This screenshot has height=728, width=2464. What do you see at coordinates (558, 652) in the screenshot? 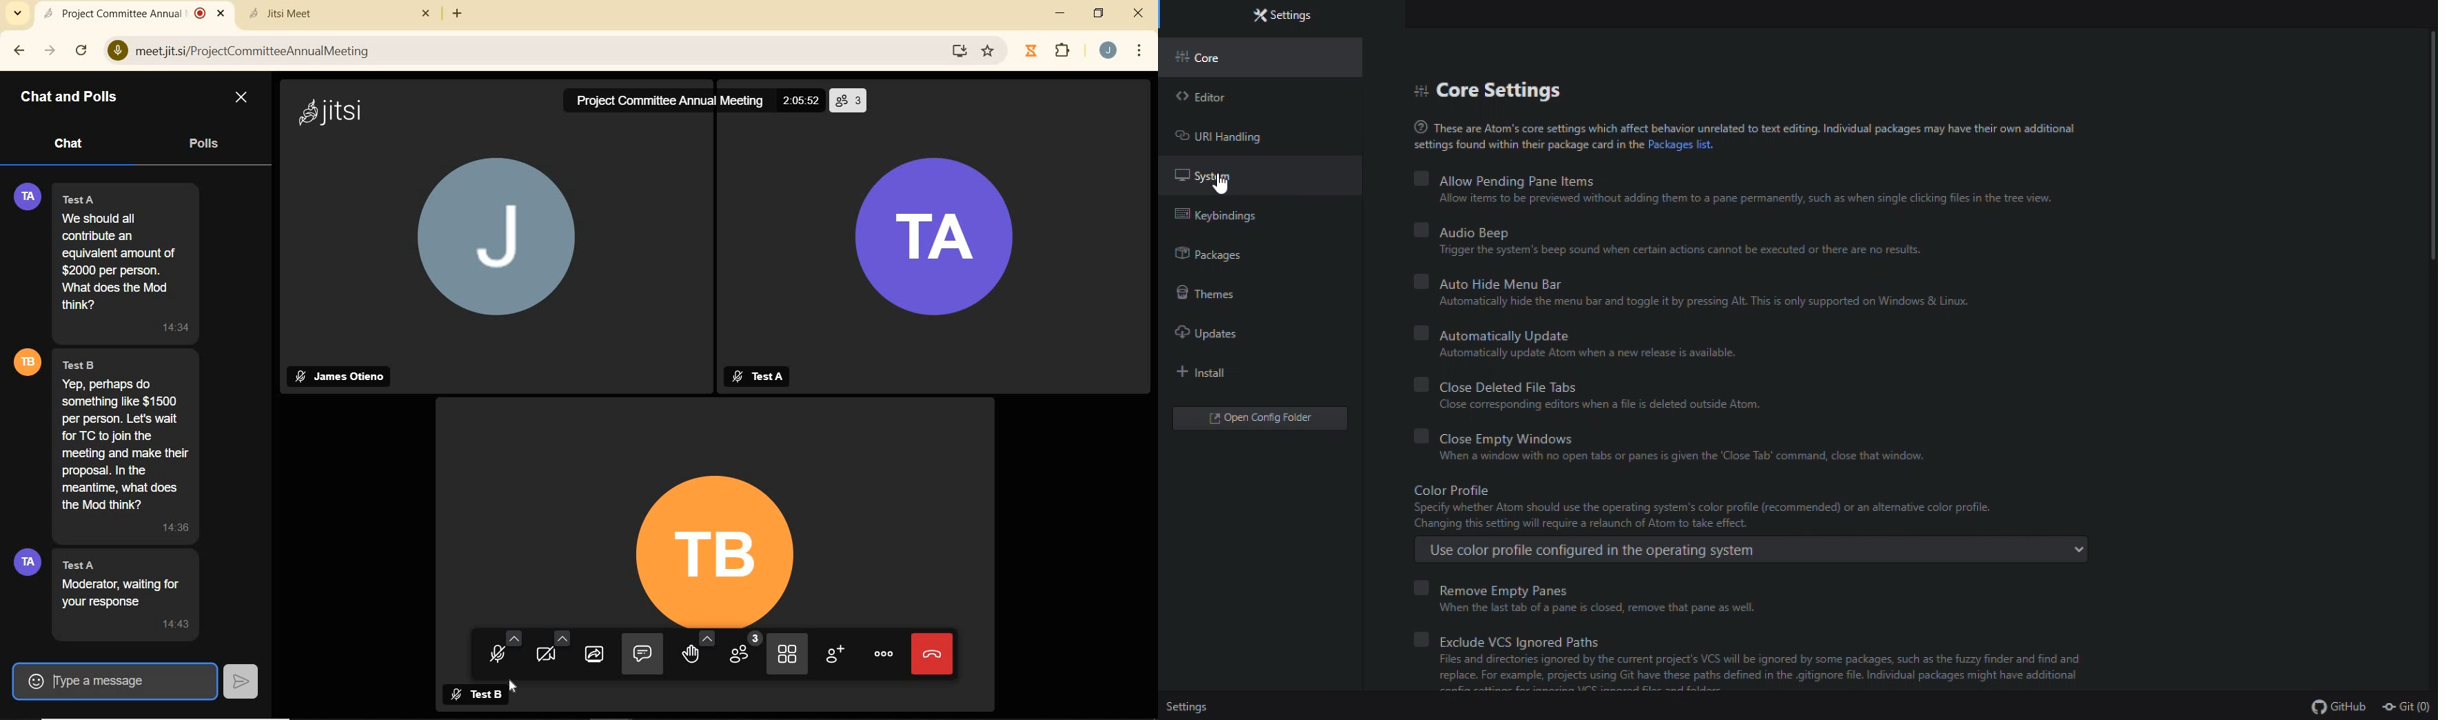
I see `camera` at bounding box center [558, 652].